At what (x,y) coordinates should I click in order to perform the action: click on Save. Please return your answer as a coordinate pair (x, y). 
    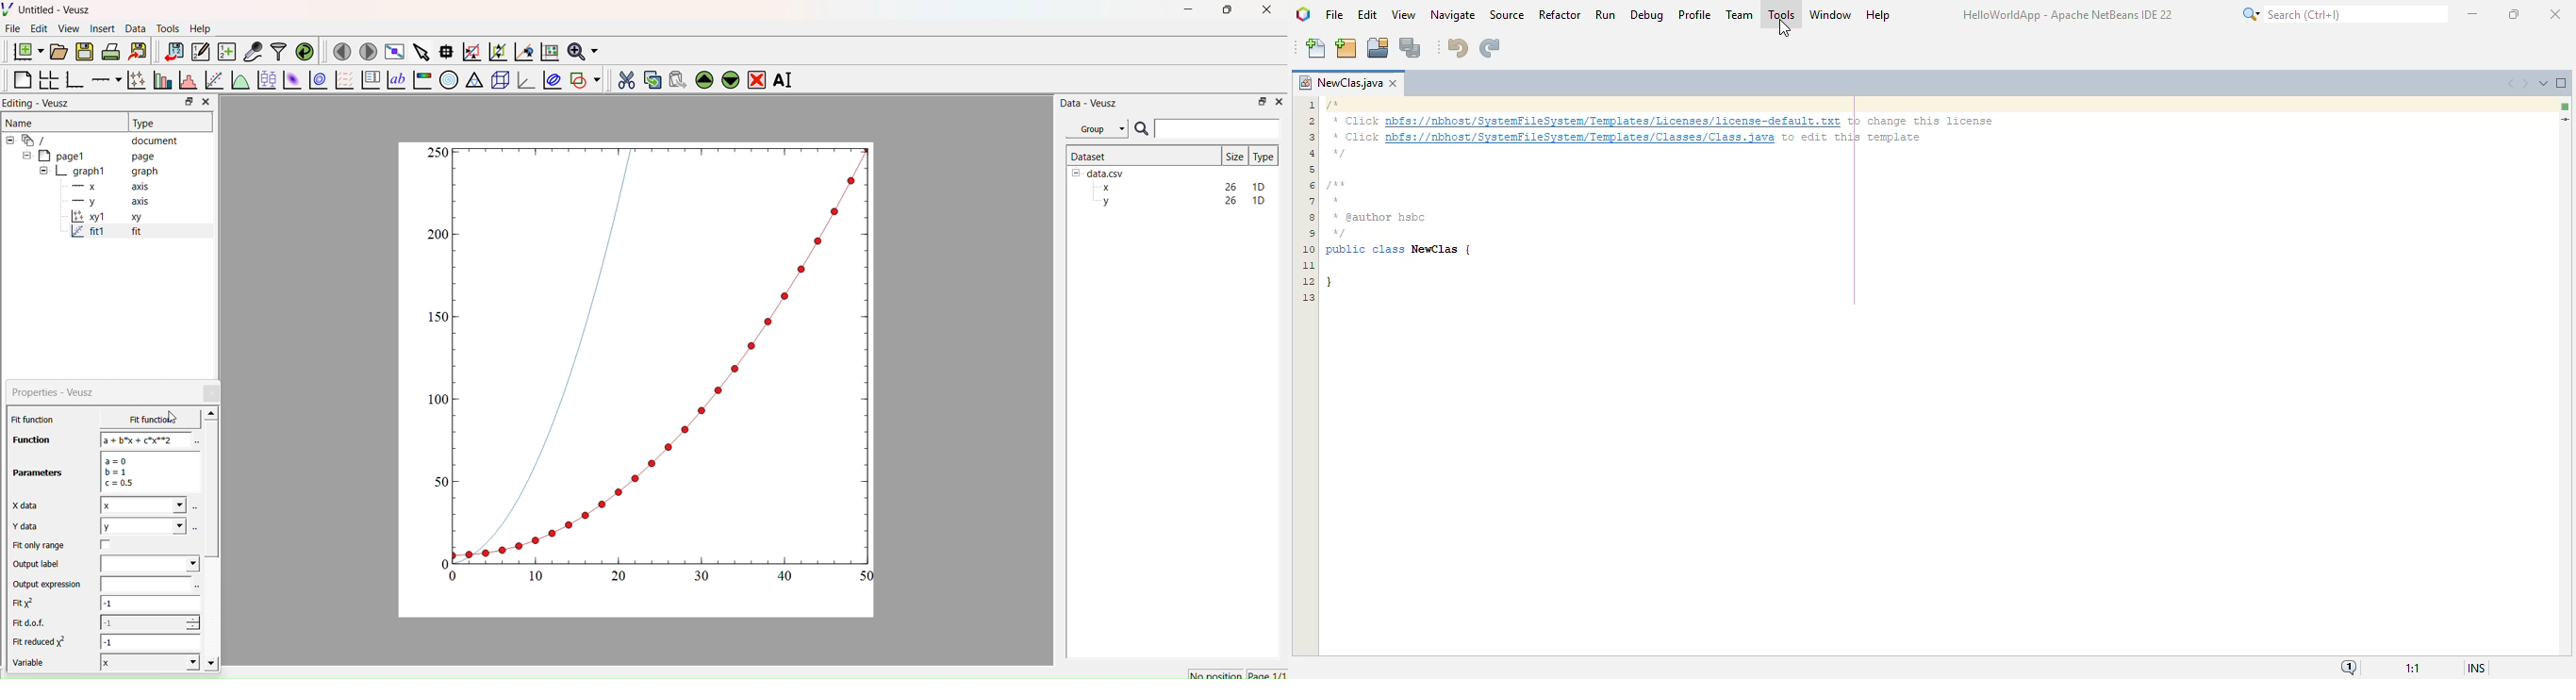
    Looking at the image, I should click on (84, 50).